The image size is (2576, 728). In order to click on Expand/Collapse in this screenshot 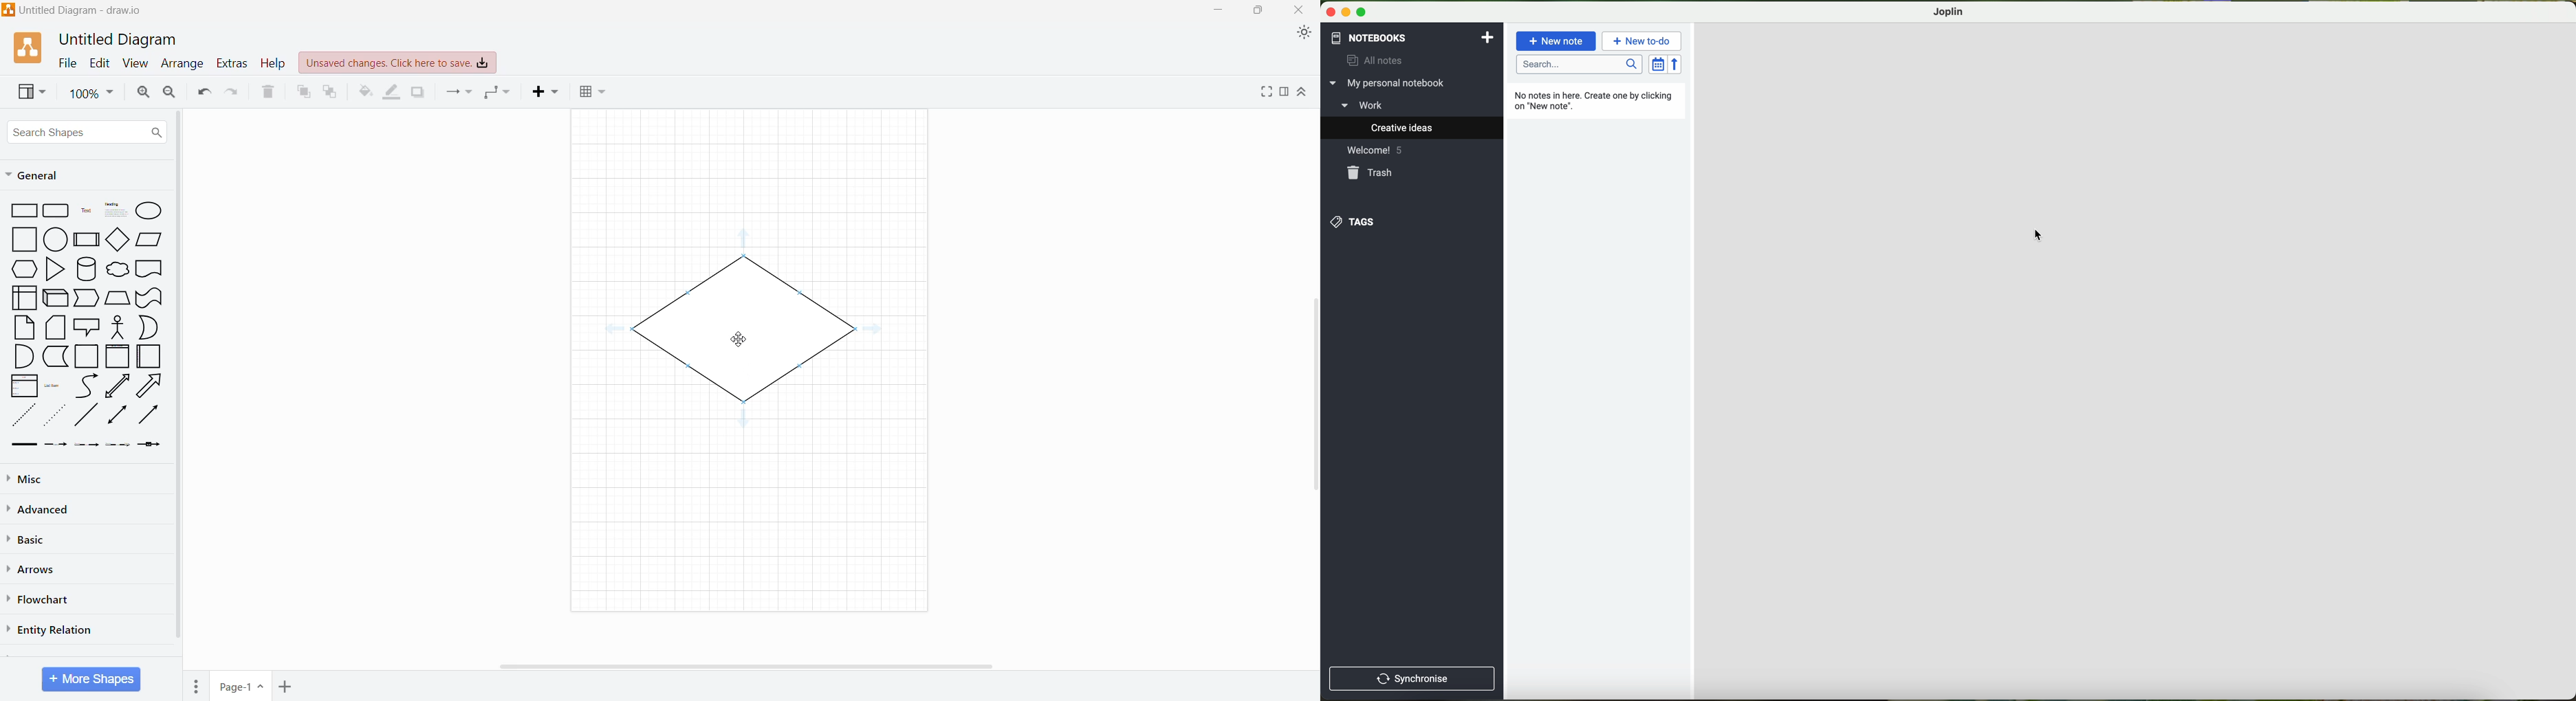, I will do `click(1303, 92)`.